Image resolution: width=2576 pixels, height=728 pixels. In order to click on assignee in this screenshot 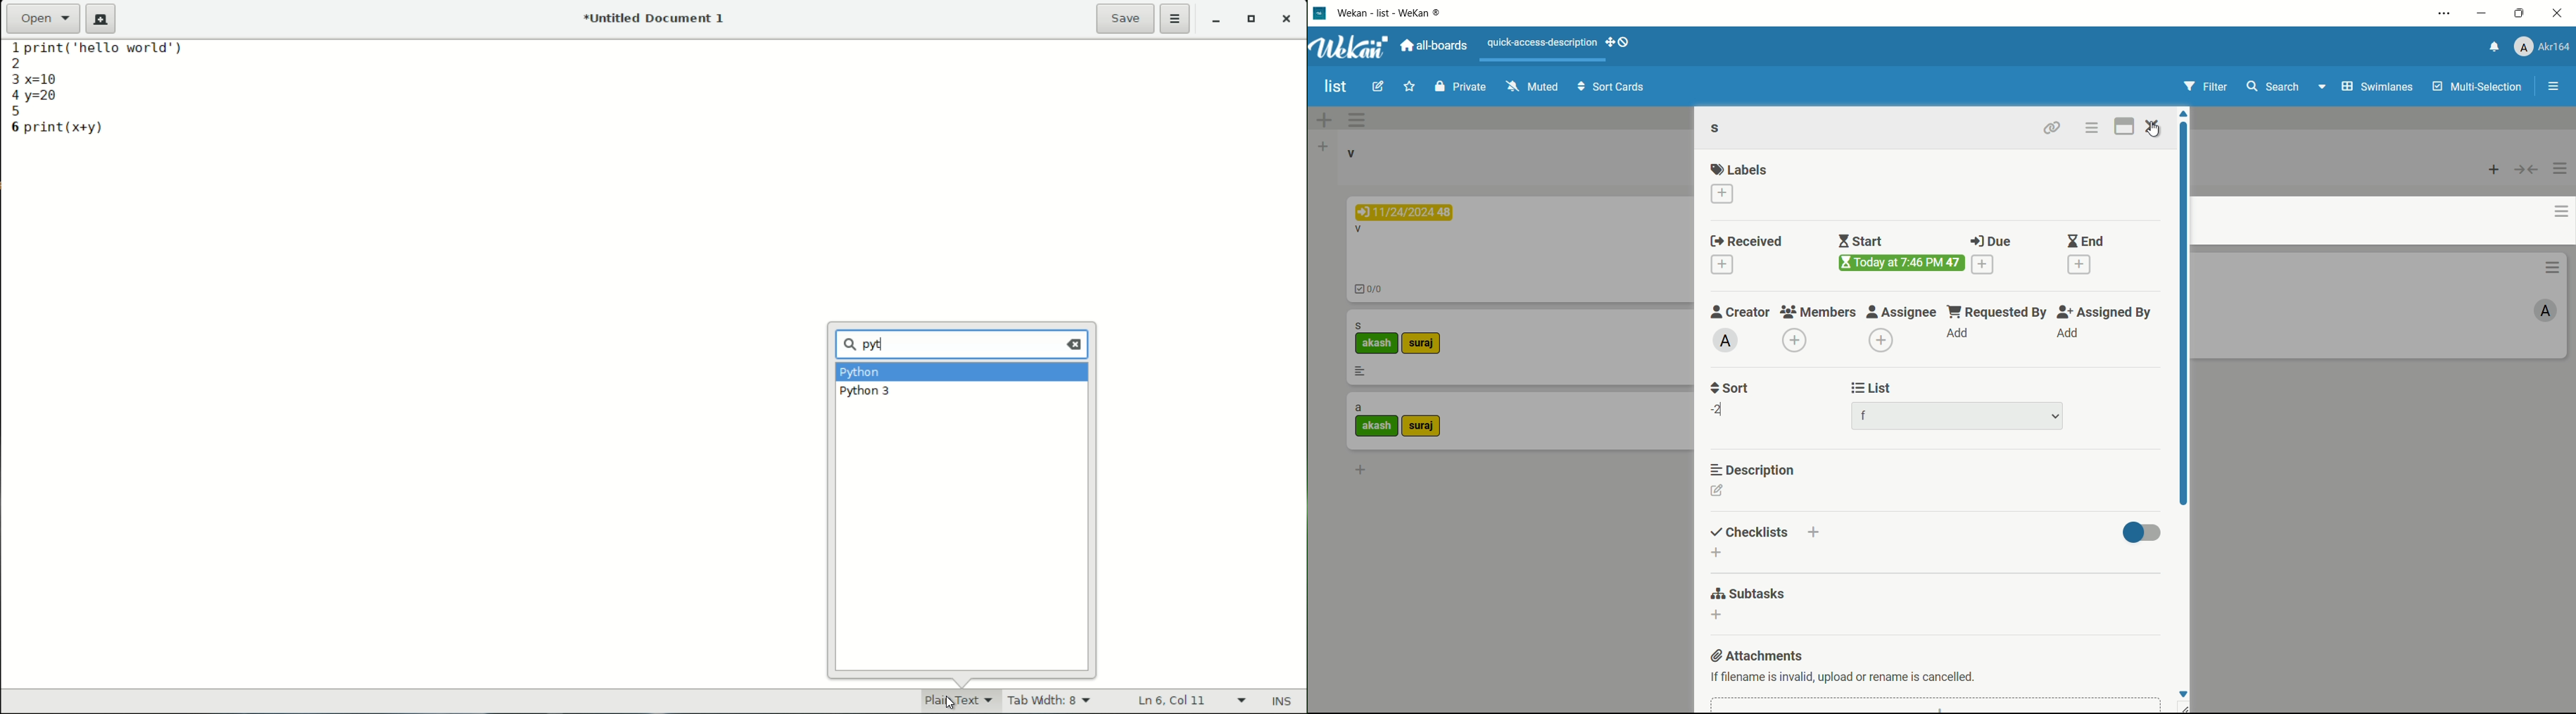, I will do `click(1904, 311)`.